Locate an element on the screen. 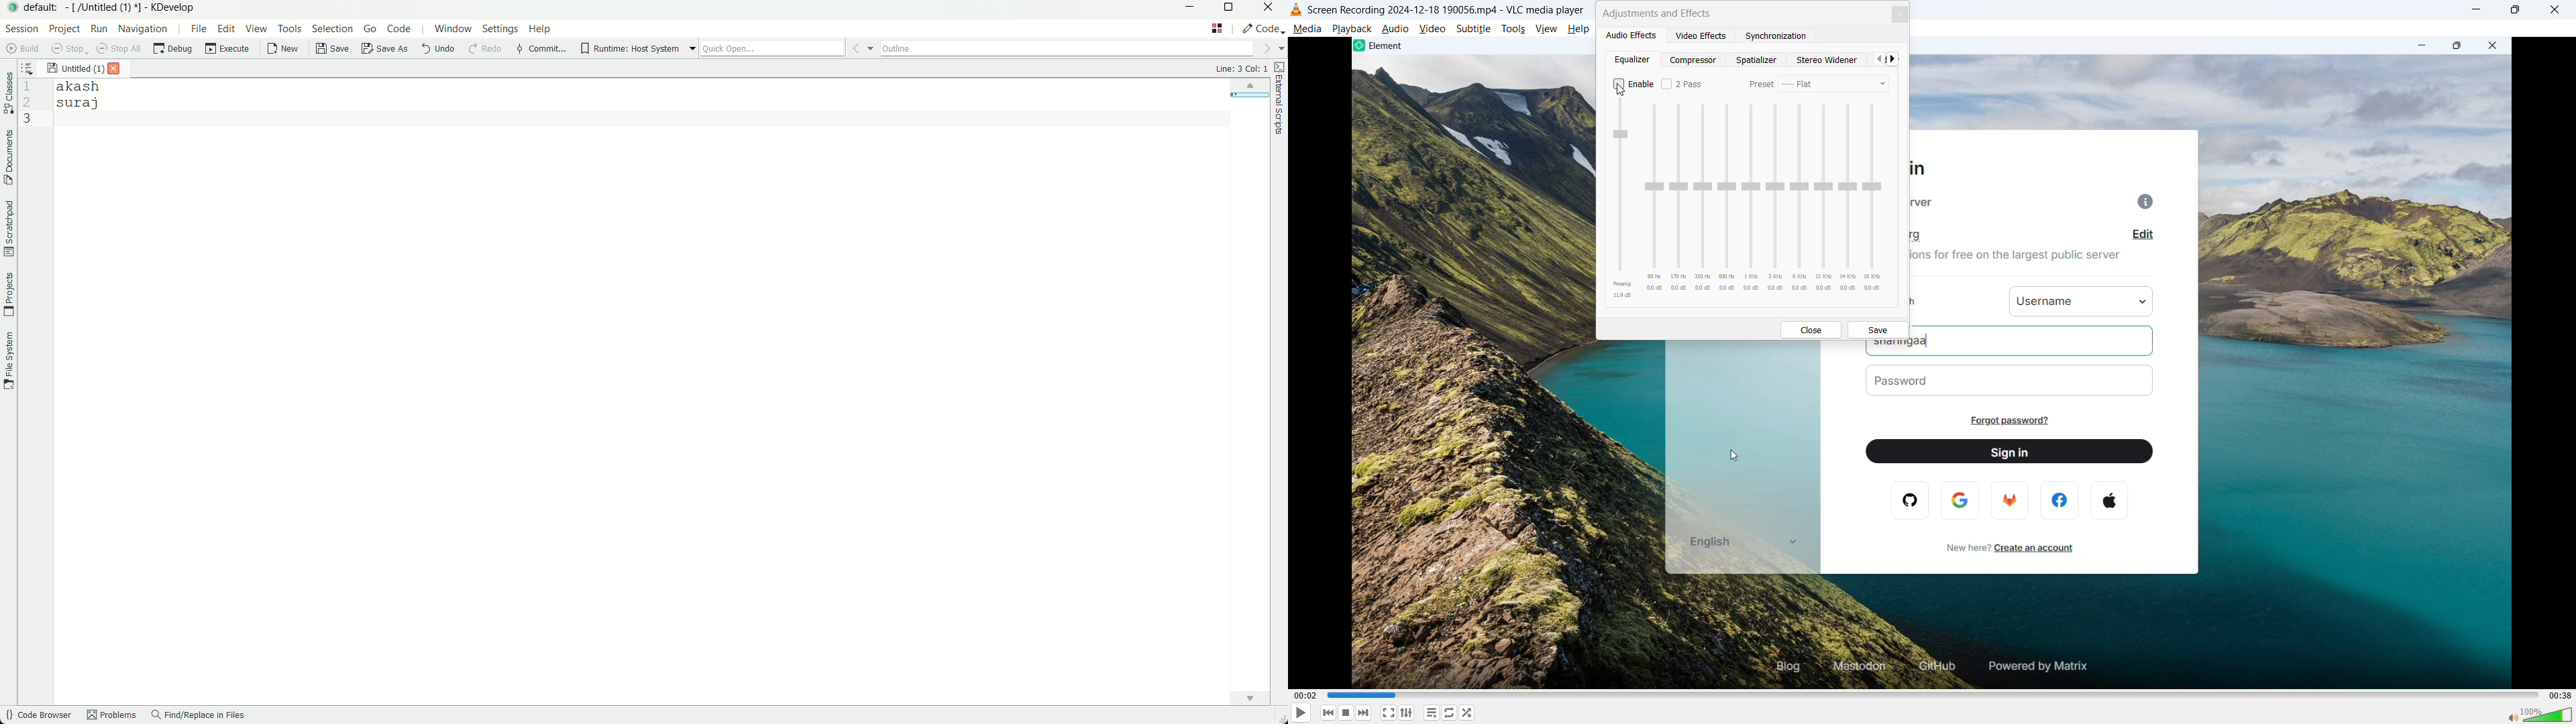  execute actions to change the area is located at coordinates (1263, 28).